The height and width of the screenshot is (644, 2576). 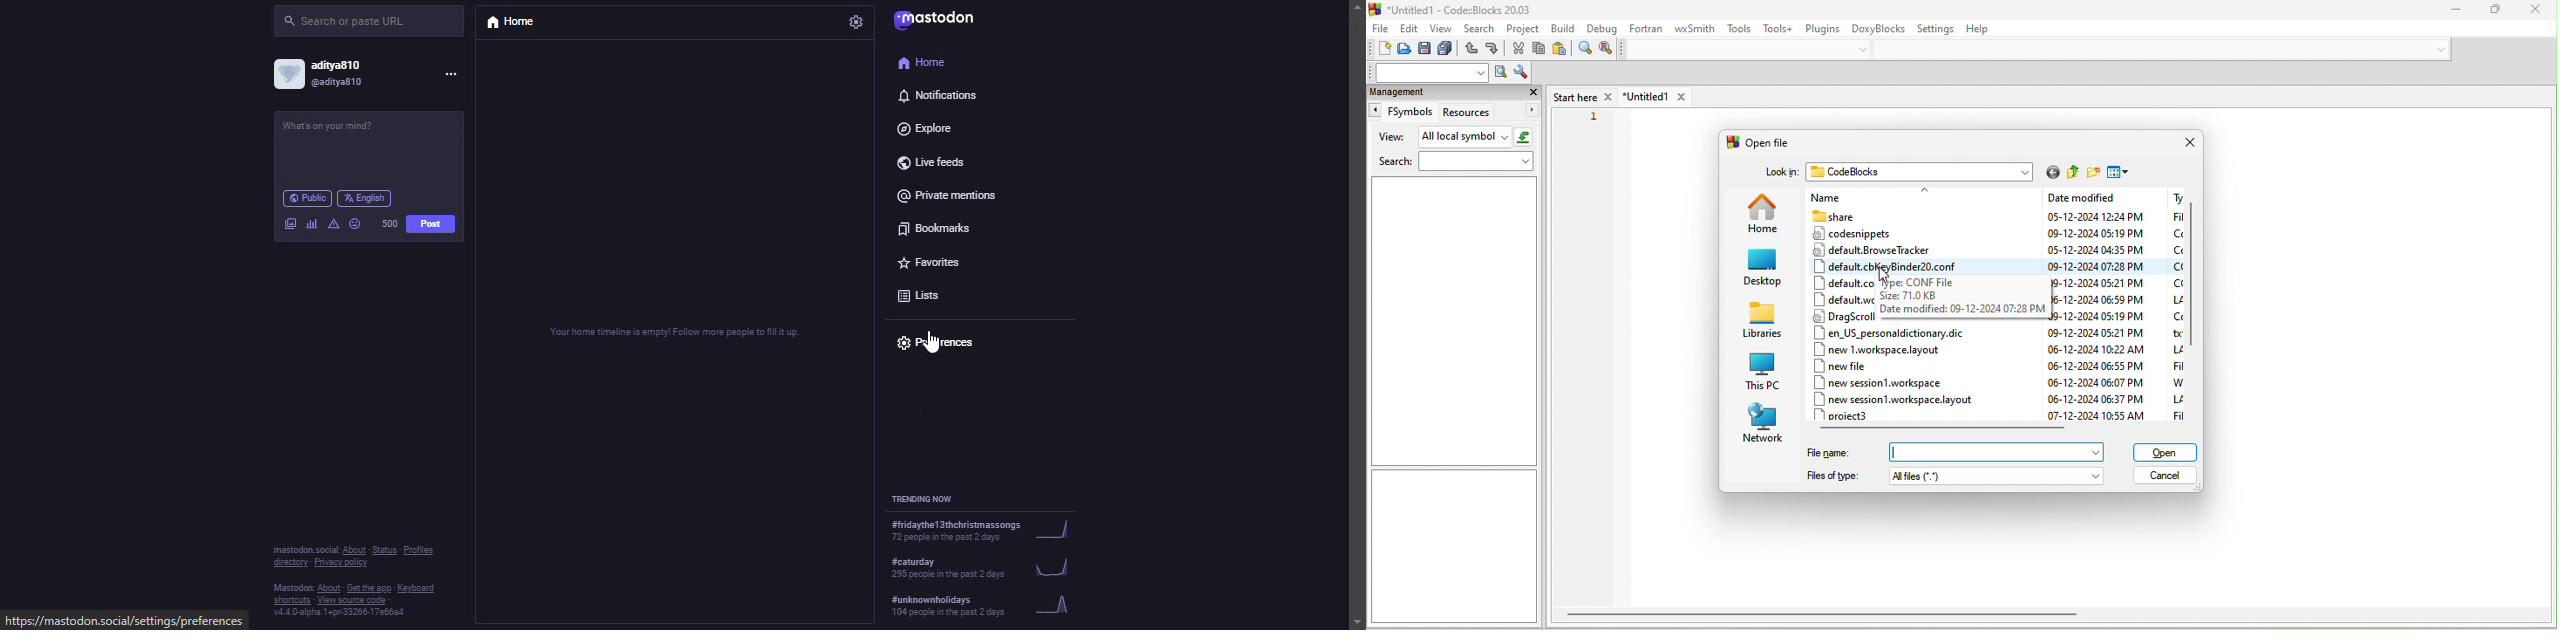 What do you see at coordinates (355, 21) in the screenshot?
I see `search` at bounding box center [355, 21].